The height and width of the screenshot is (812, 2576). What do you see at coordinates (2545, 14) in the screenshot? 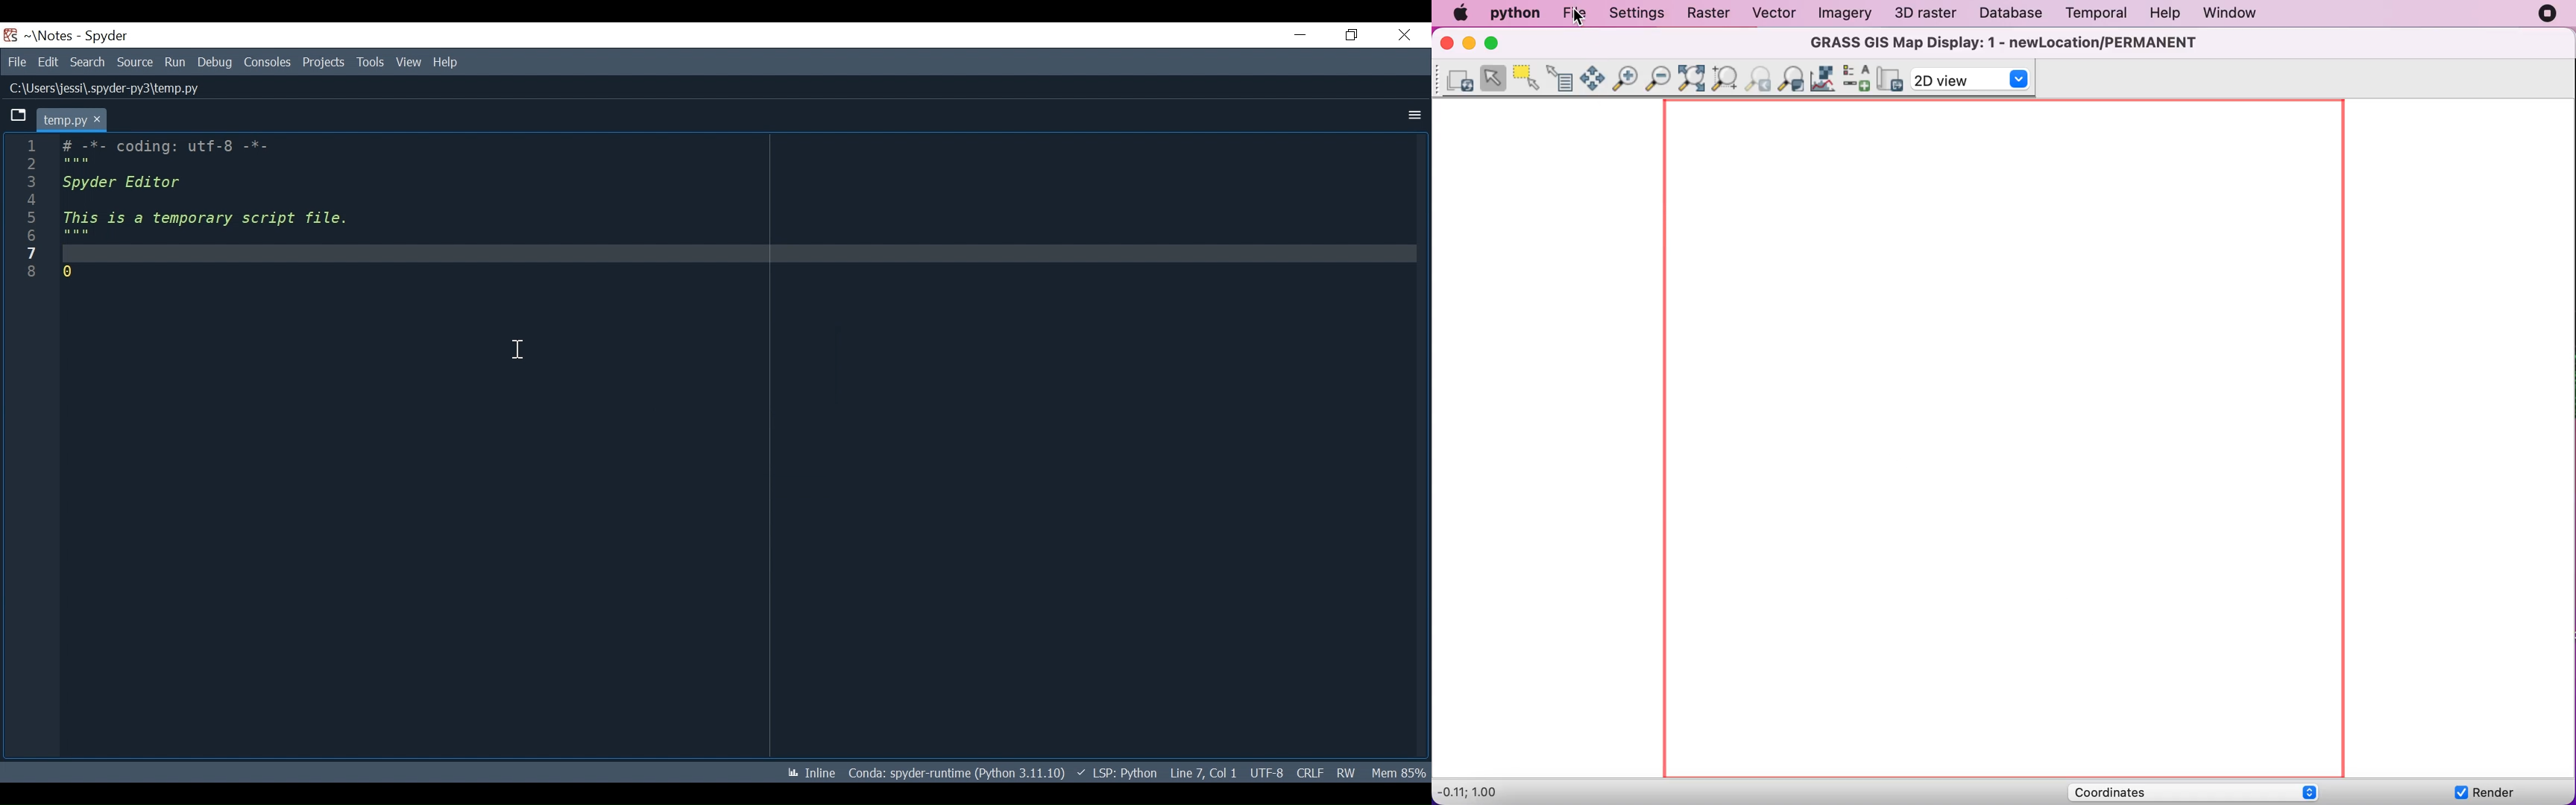
I see `recording stopped` at bounding box center [2545, 14].